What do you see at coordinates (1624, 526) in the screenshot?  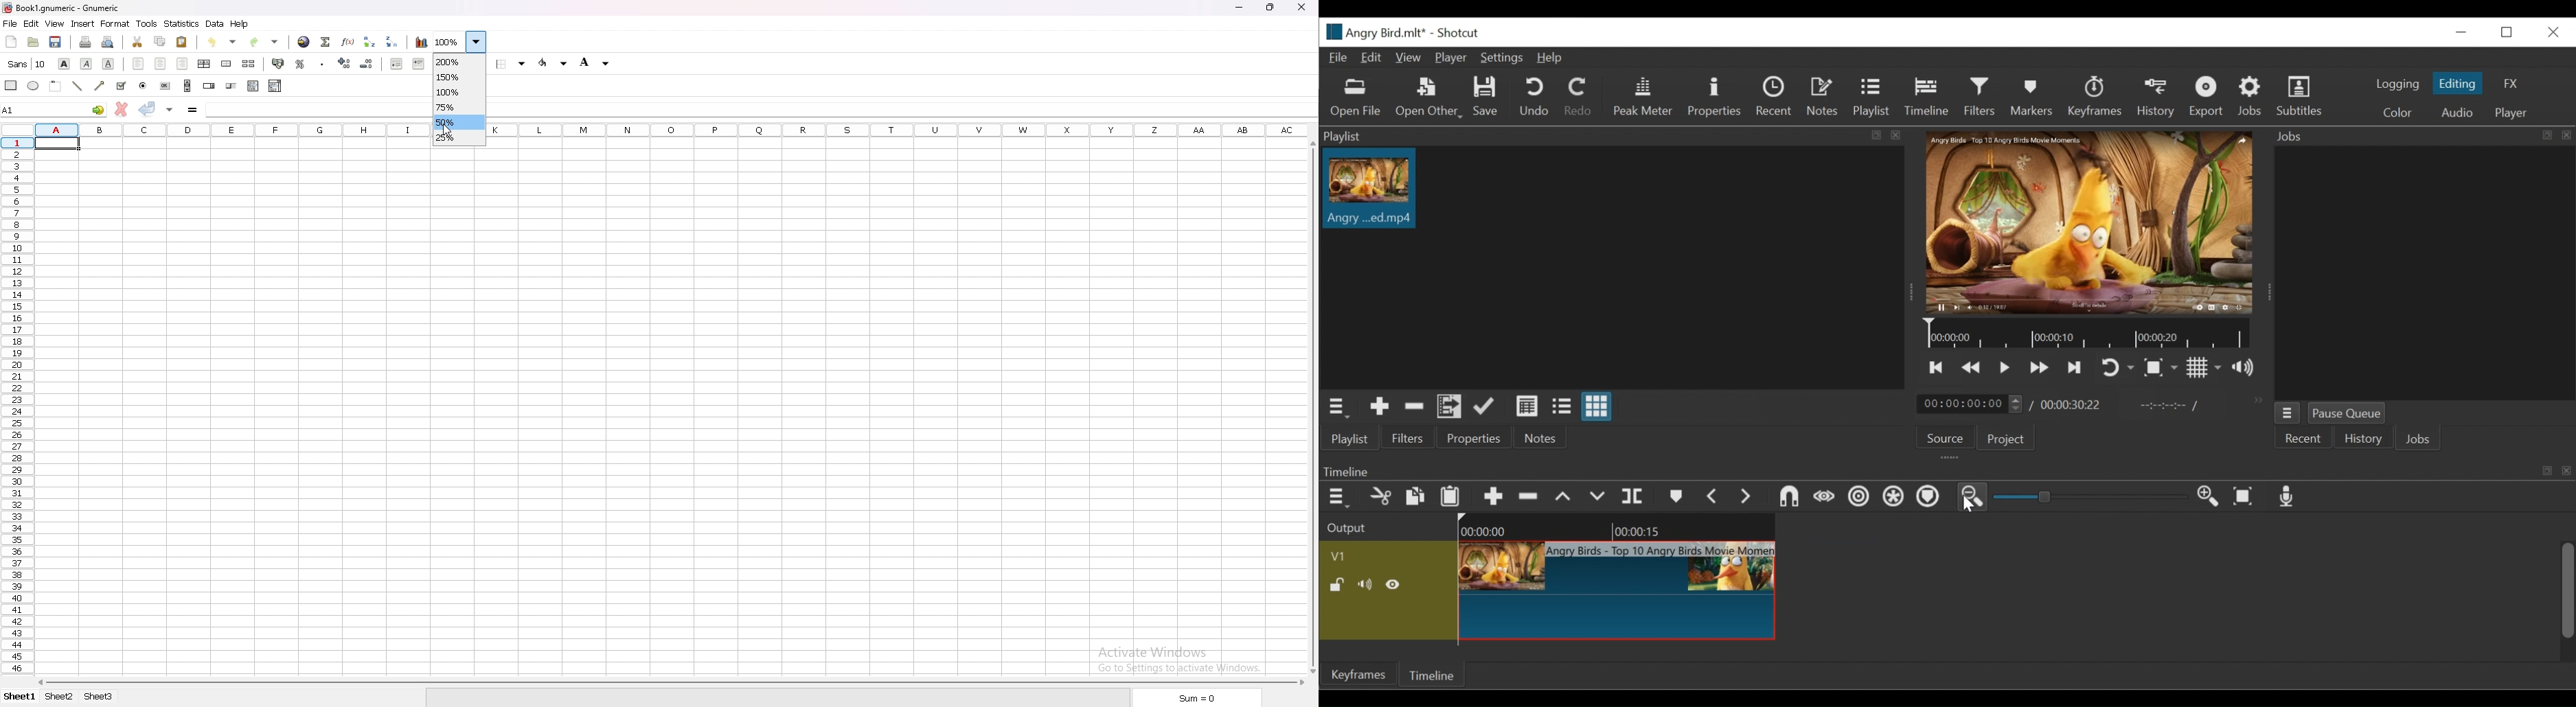 I see `Timeline` at bounding box center [1624, 526].